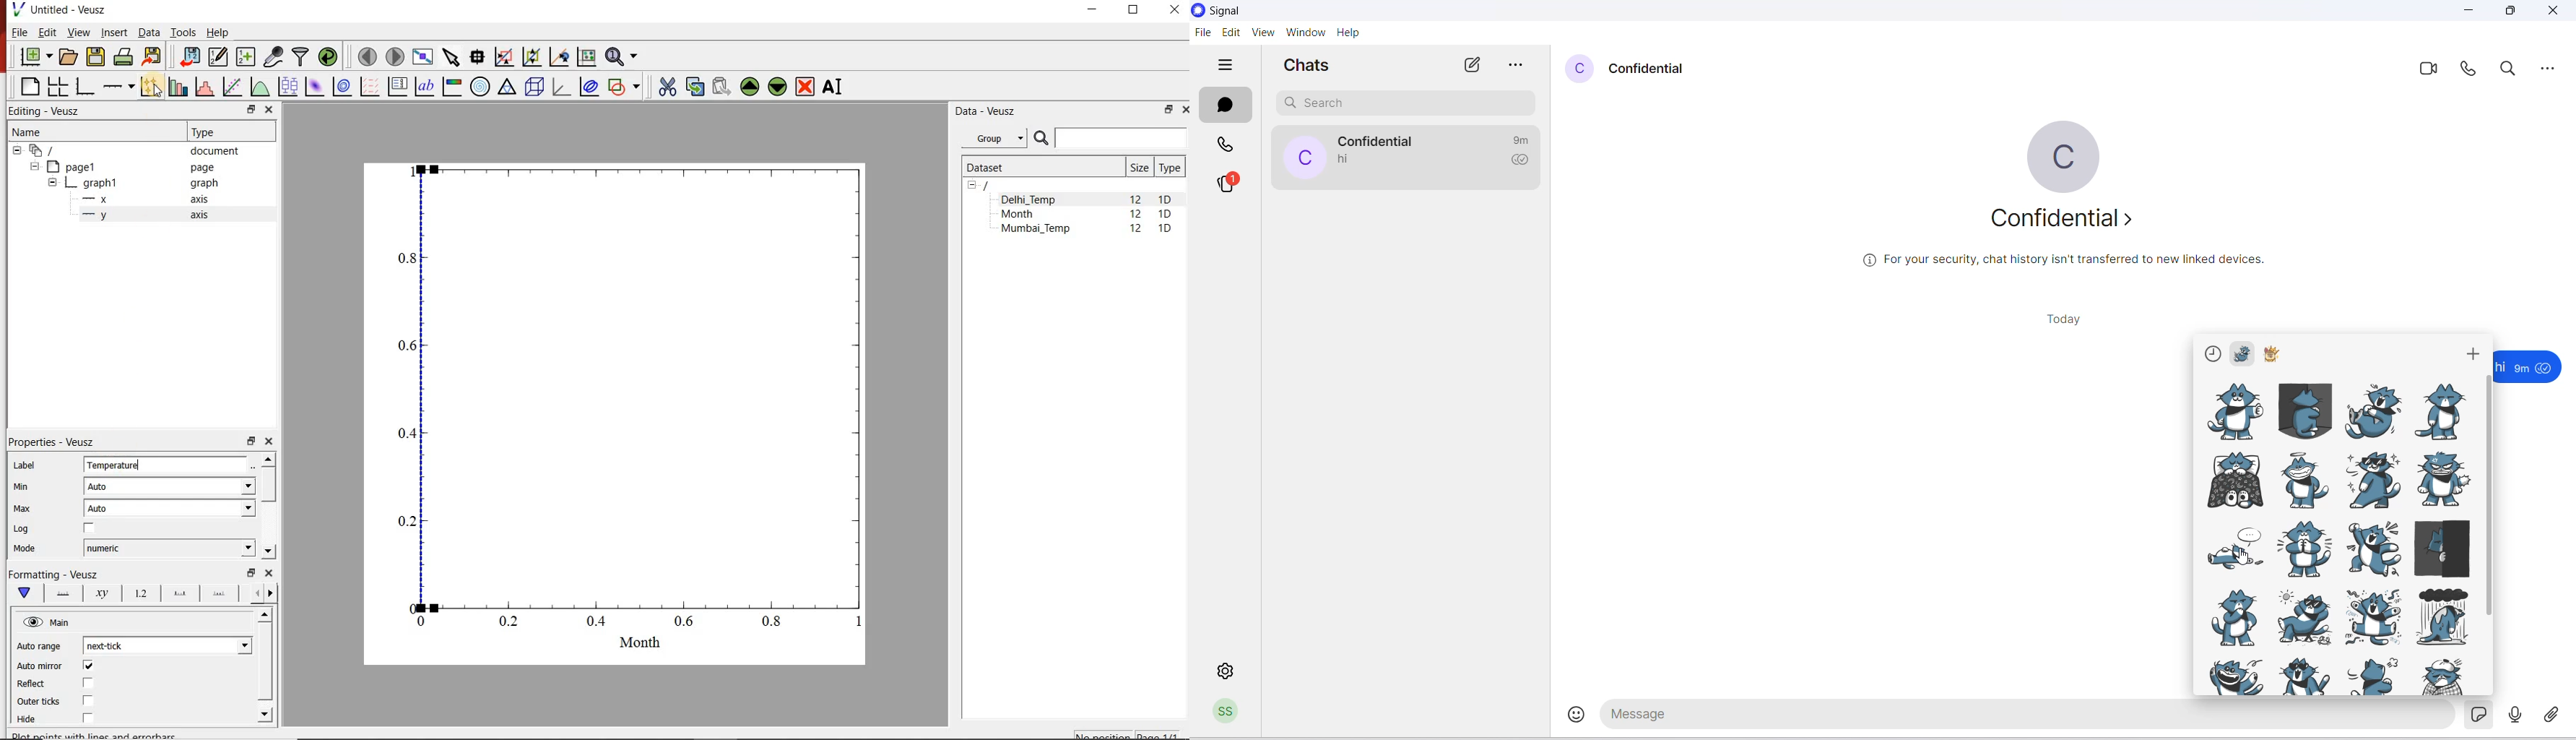 The image size is (2576, 756). What do you see at coordinates (23, 508) in the screenshot?
I see `Max` at bounding box center [23, 508].